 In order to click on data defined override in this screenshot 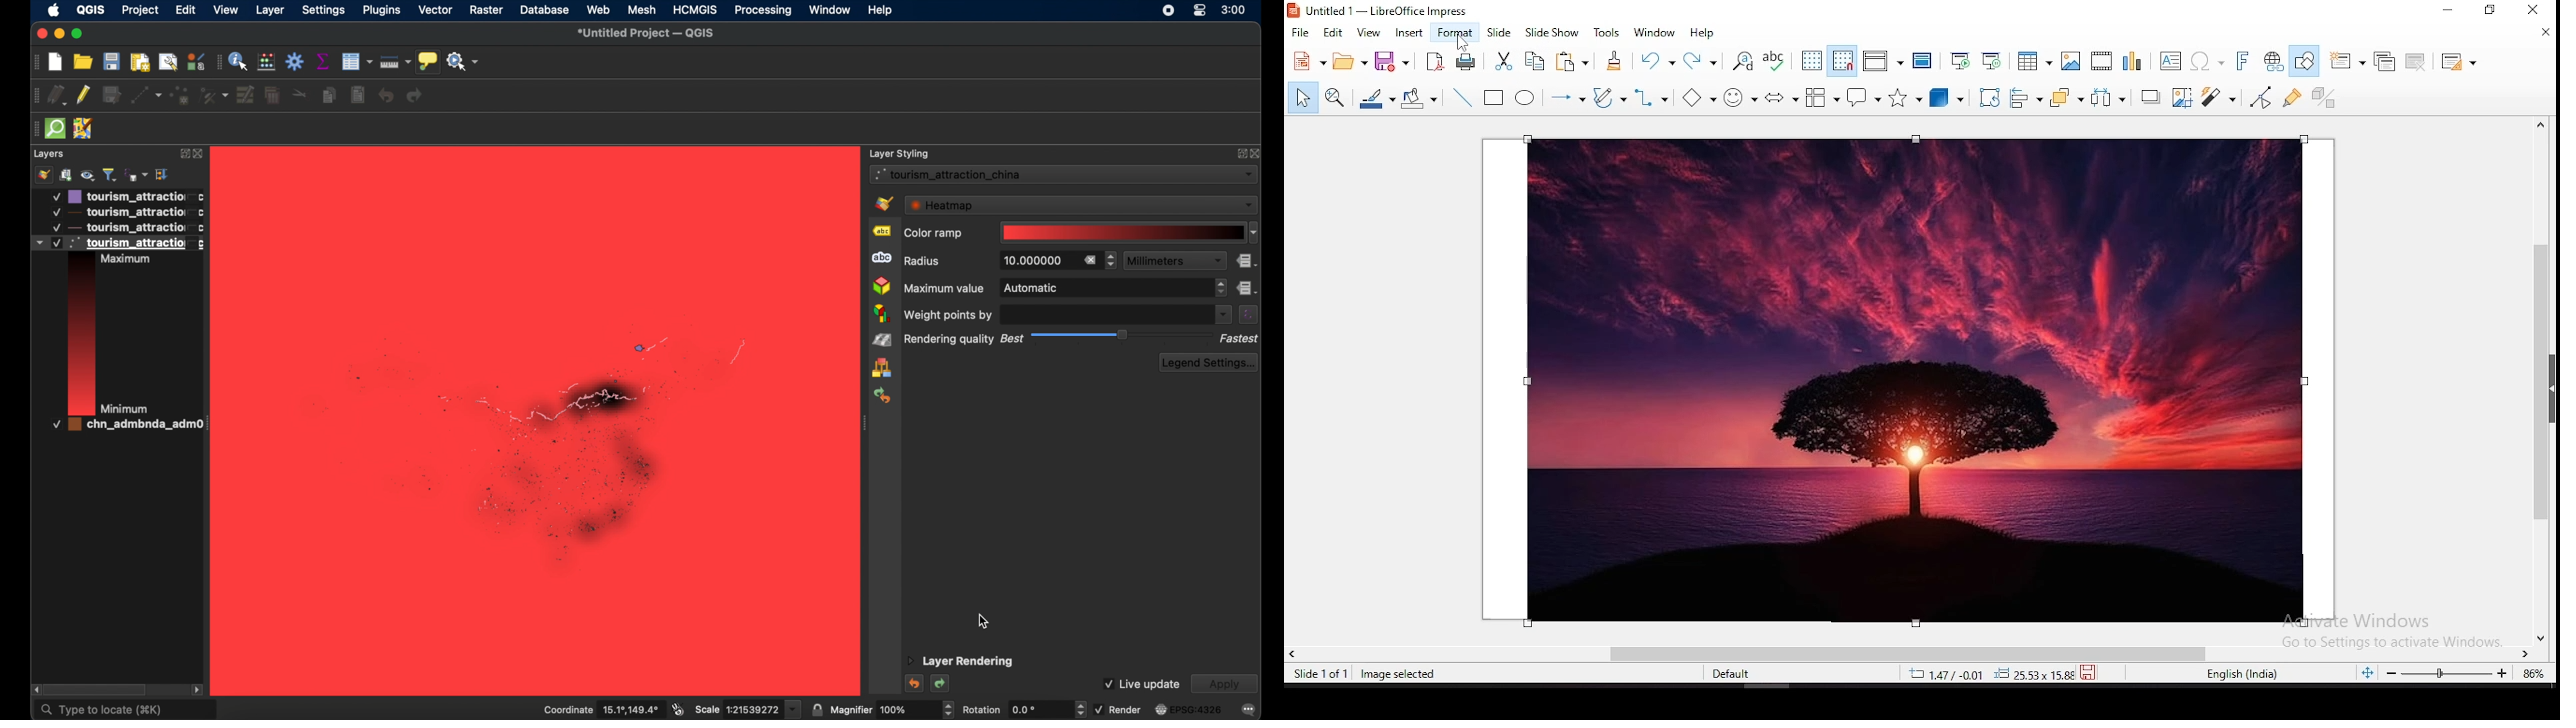, I will do `click(1247, 287)`.